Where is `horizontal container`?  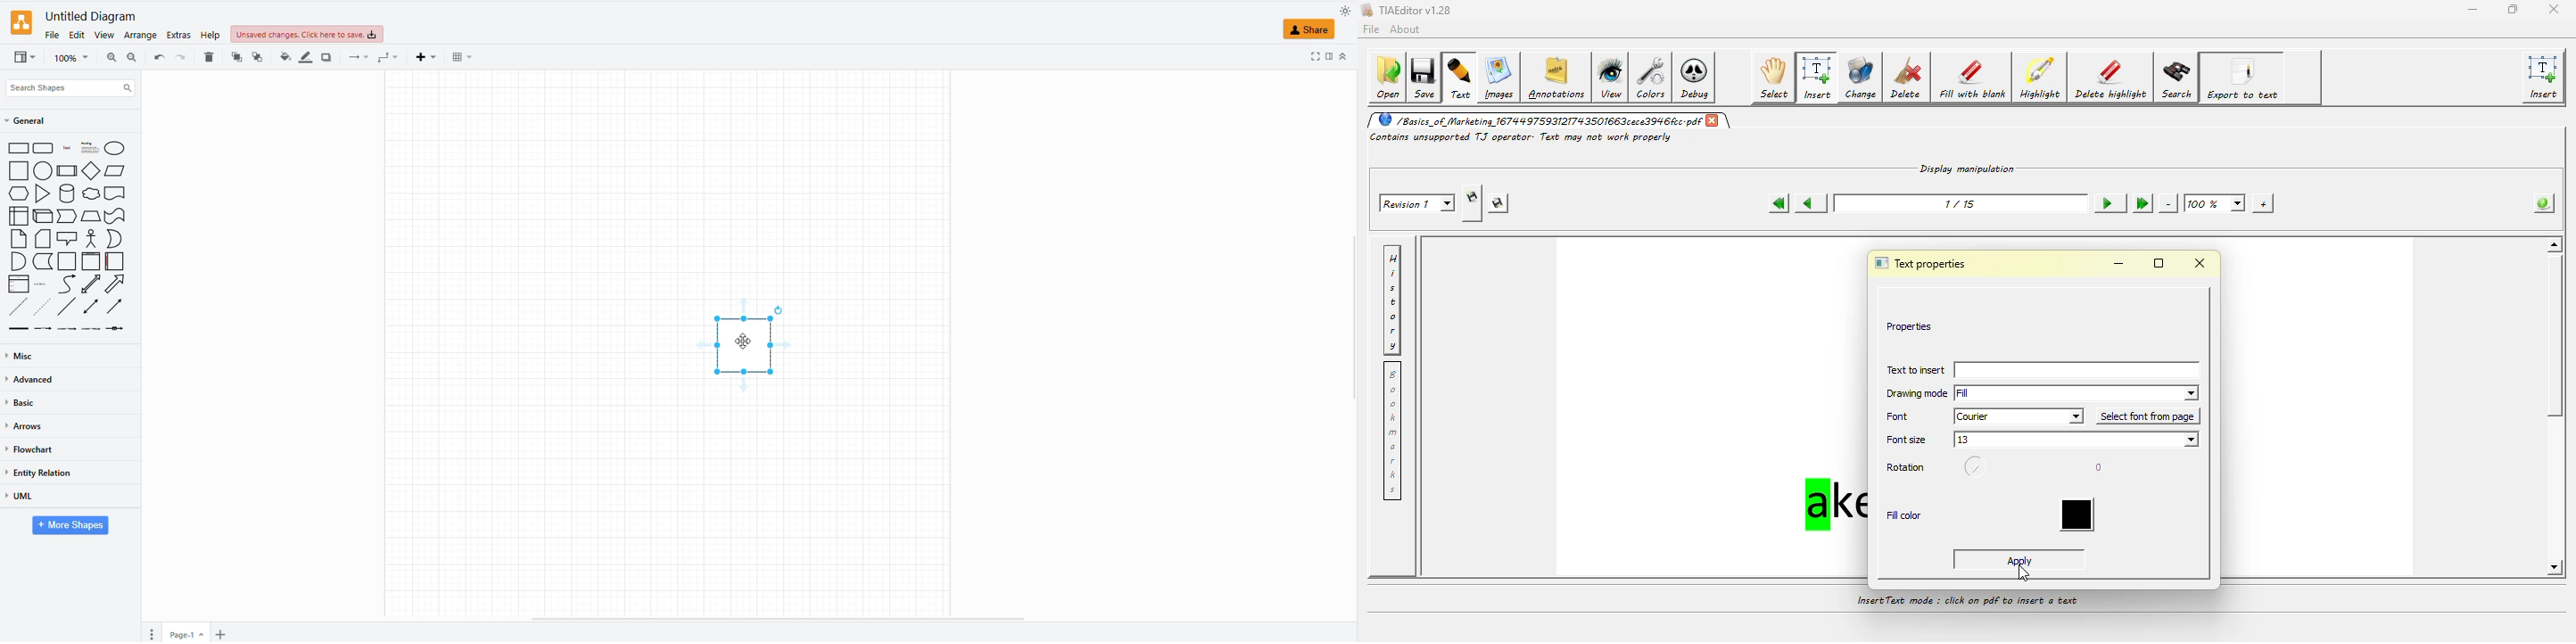 horizontal container is located at coordinates (113, 261).